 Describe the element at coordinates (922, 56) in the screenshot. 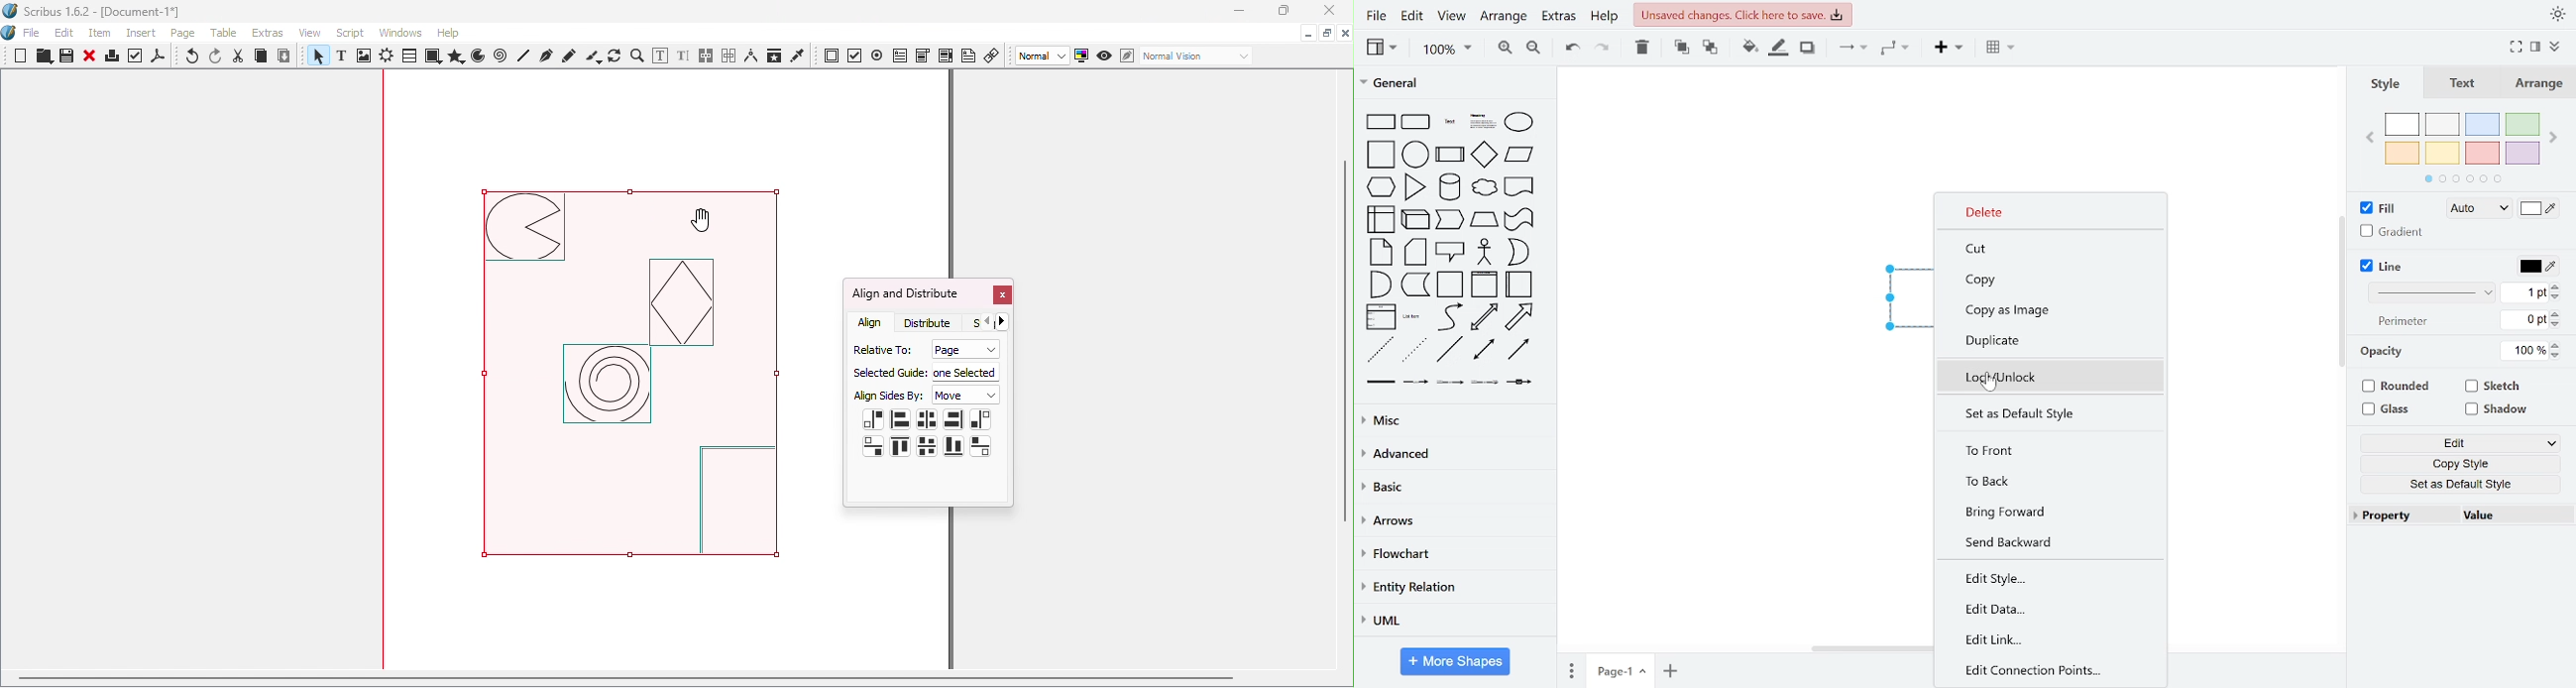

I see `PDF combo box` at that location.